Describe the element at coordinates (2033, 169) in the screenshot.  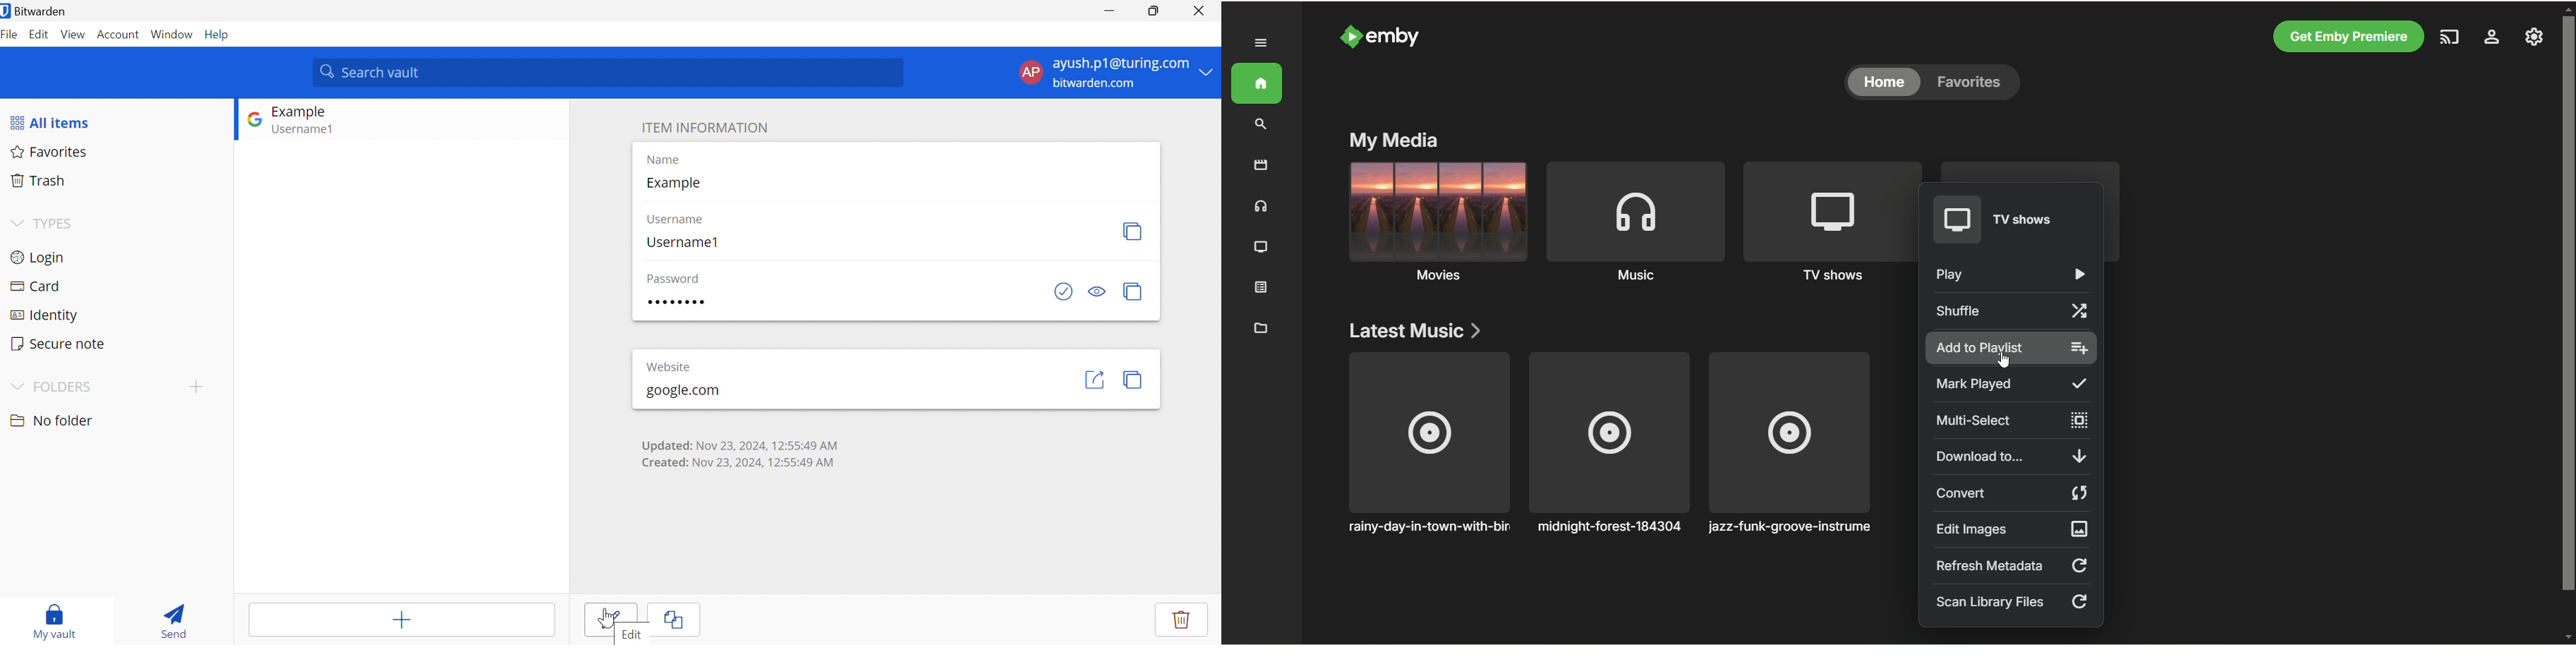
I see `playlists` at that location.